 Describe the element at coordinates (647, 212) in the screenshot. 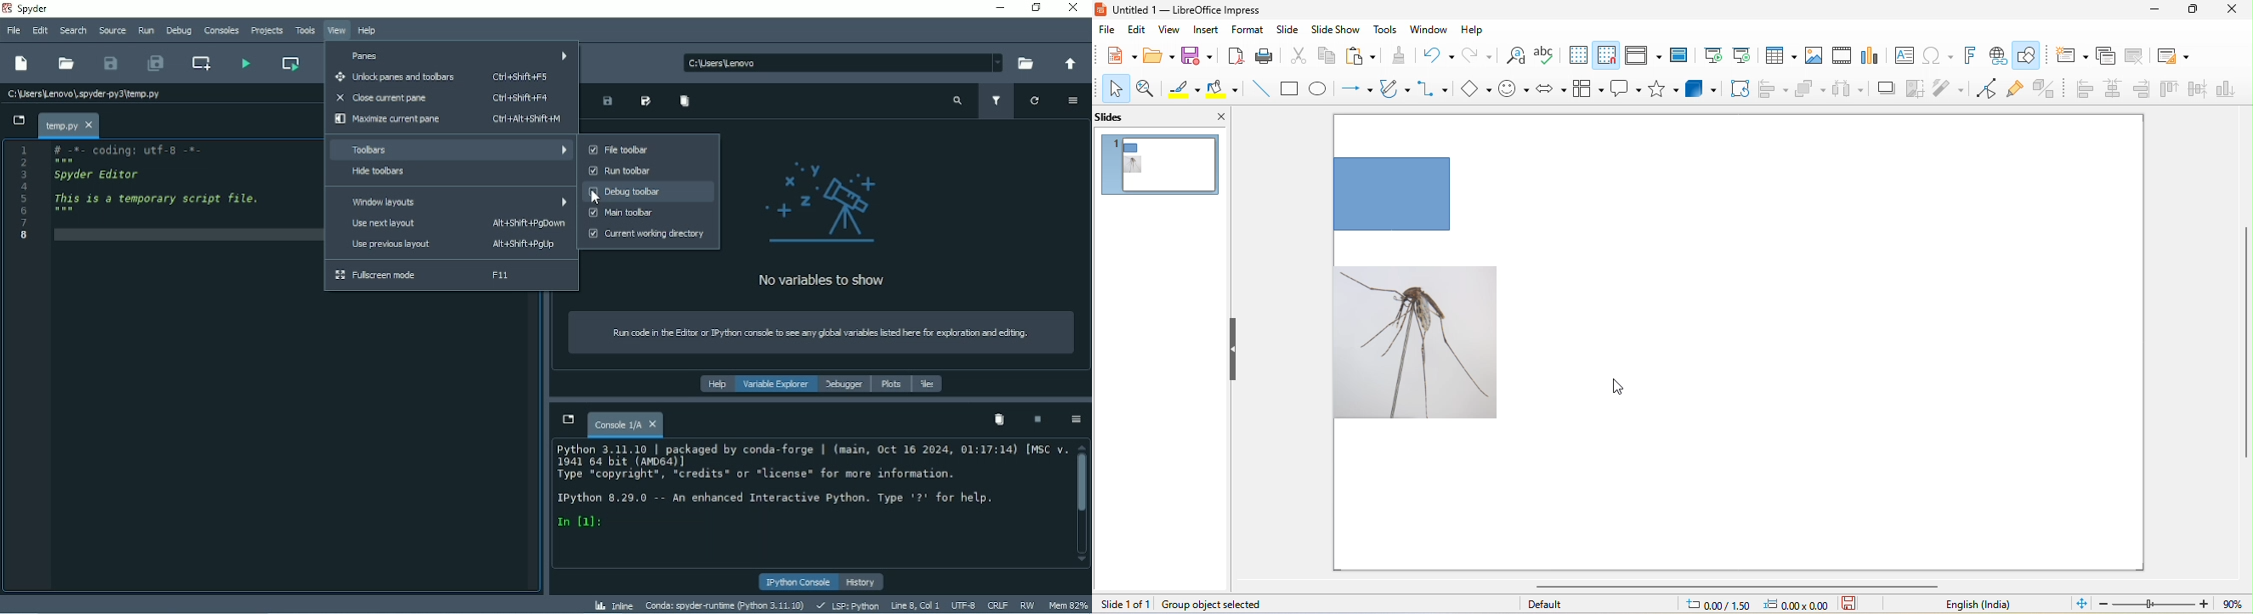

I see `Main toolbar` at that location.